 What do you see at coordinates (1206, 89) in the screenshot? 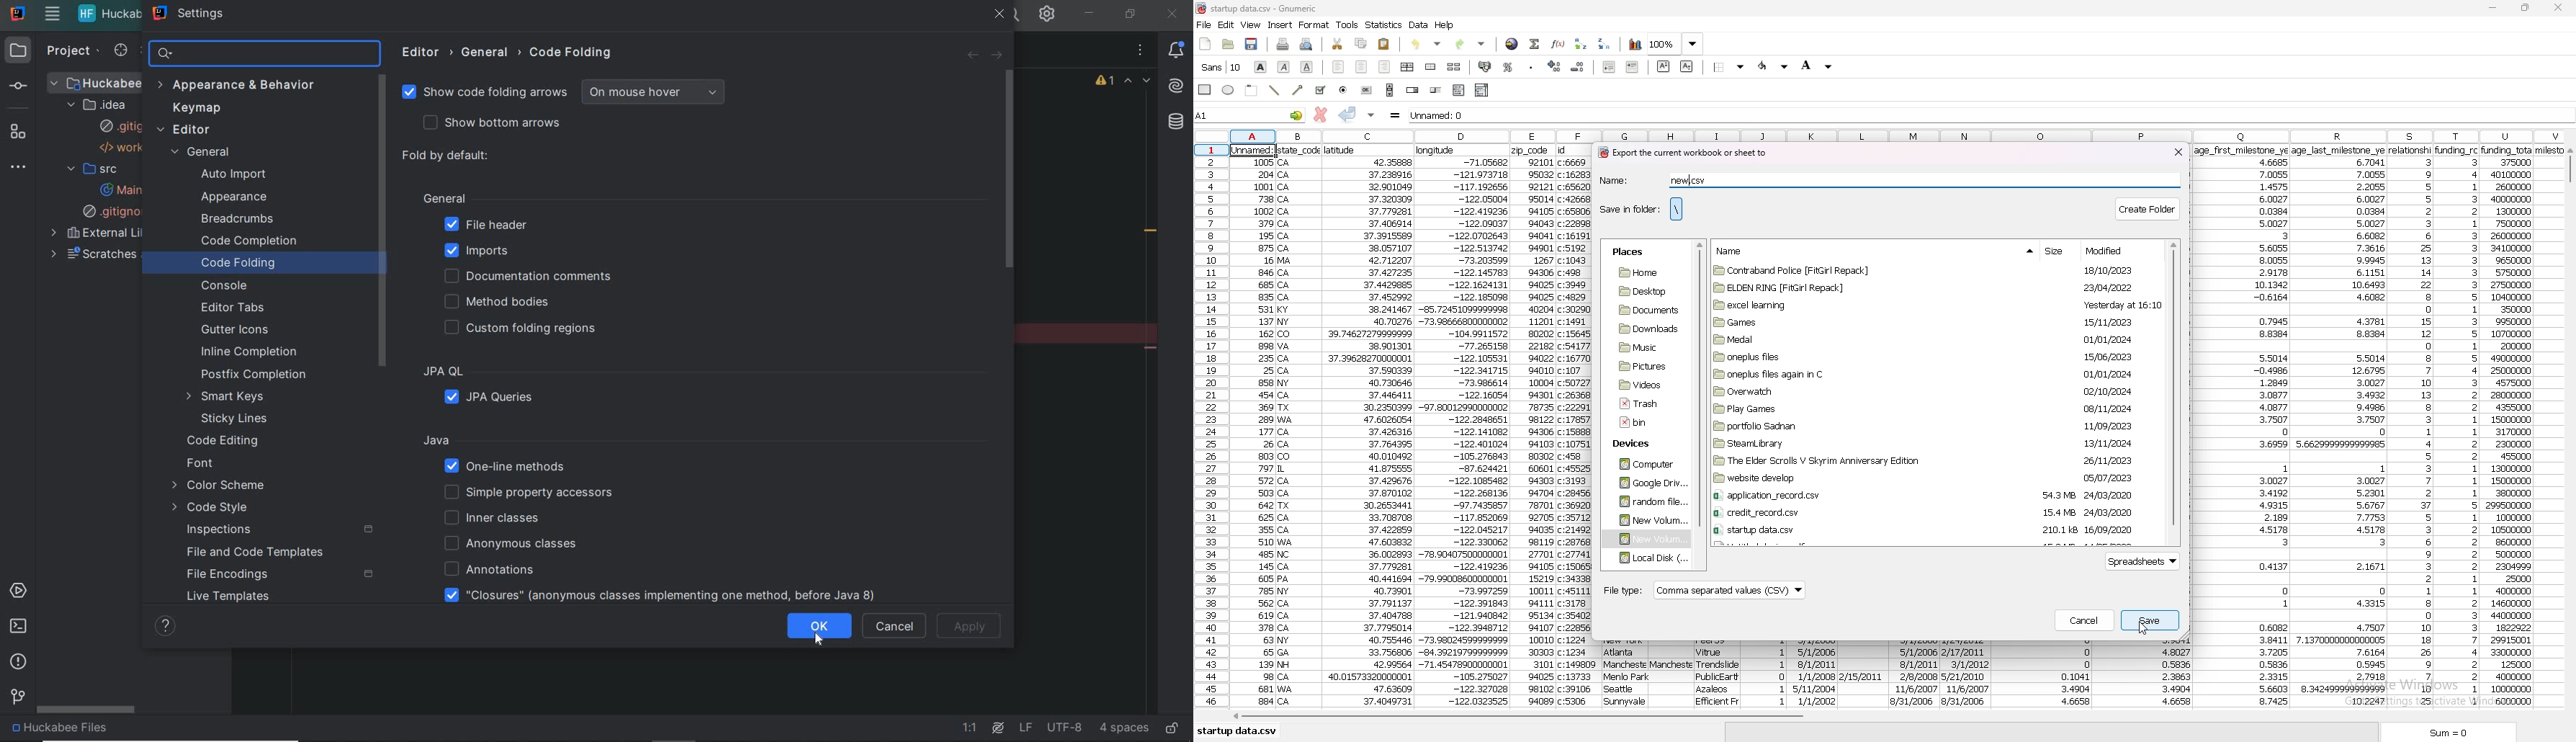
I see `rectangle` at bounding box center [1206, 89].